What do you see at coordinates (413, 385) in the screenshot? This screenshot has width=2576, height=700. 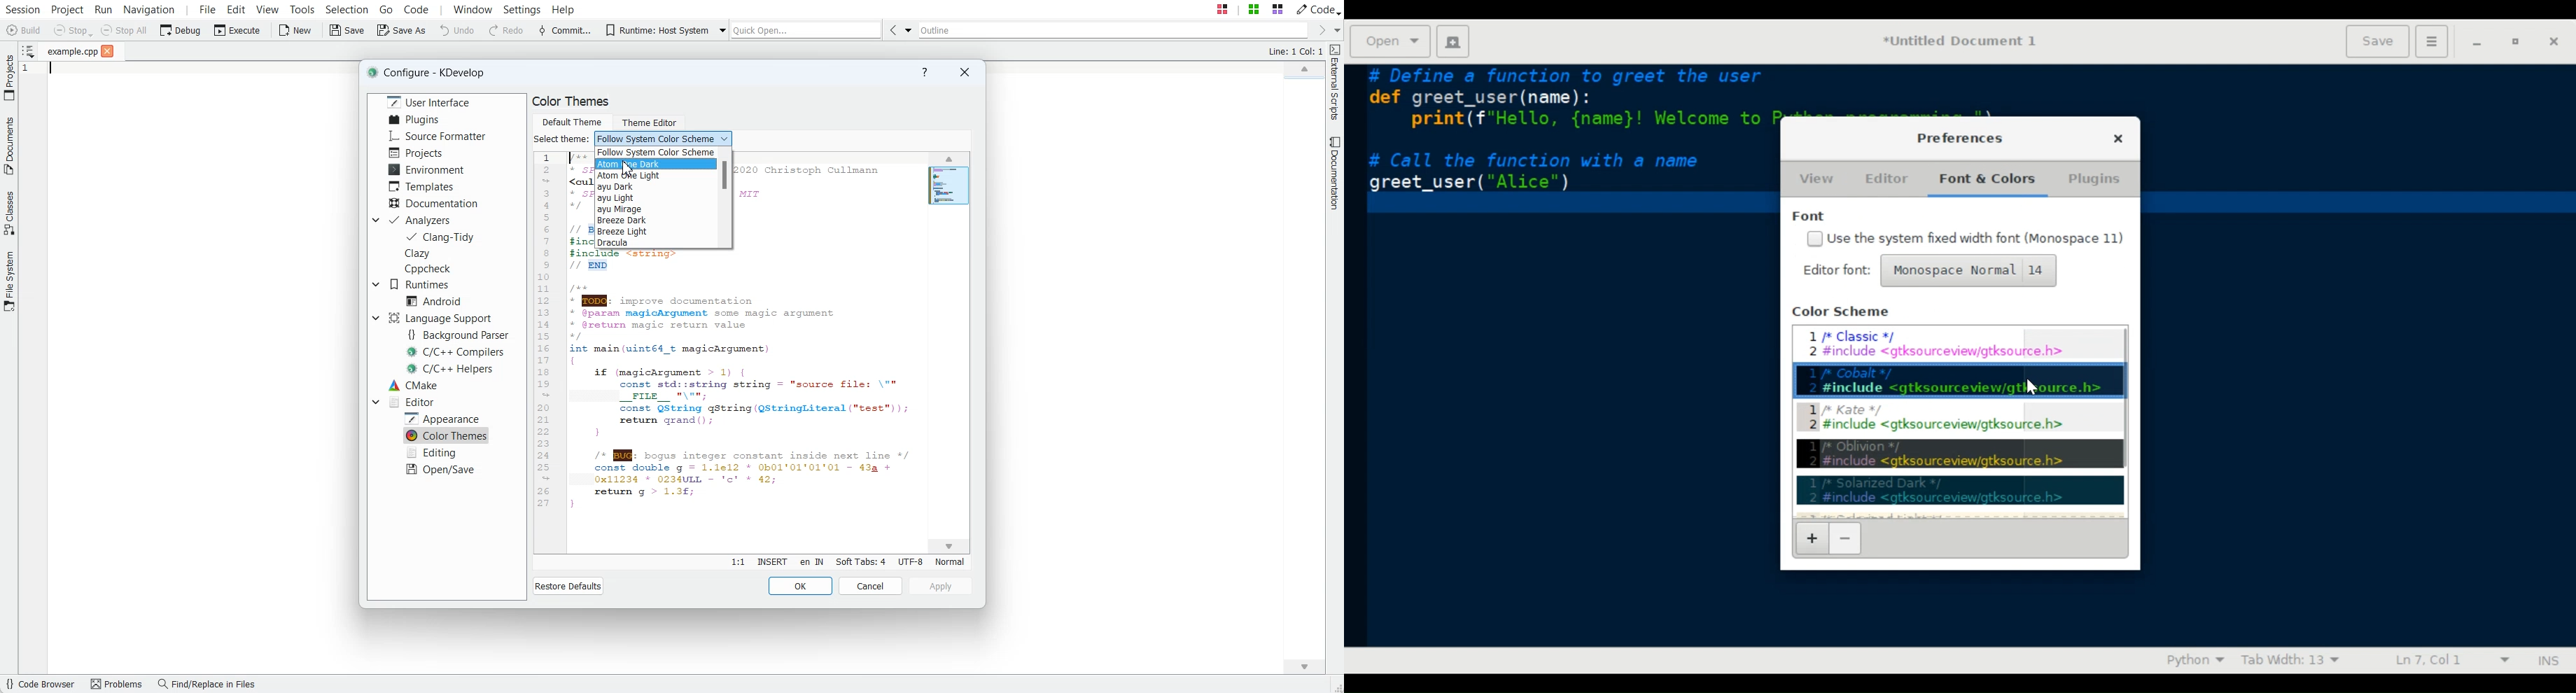 I see `CMake` at bounding box center [413, 385].